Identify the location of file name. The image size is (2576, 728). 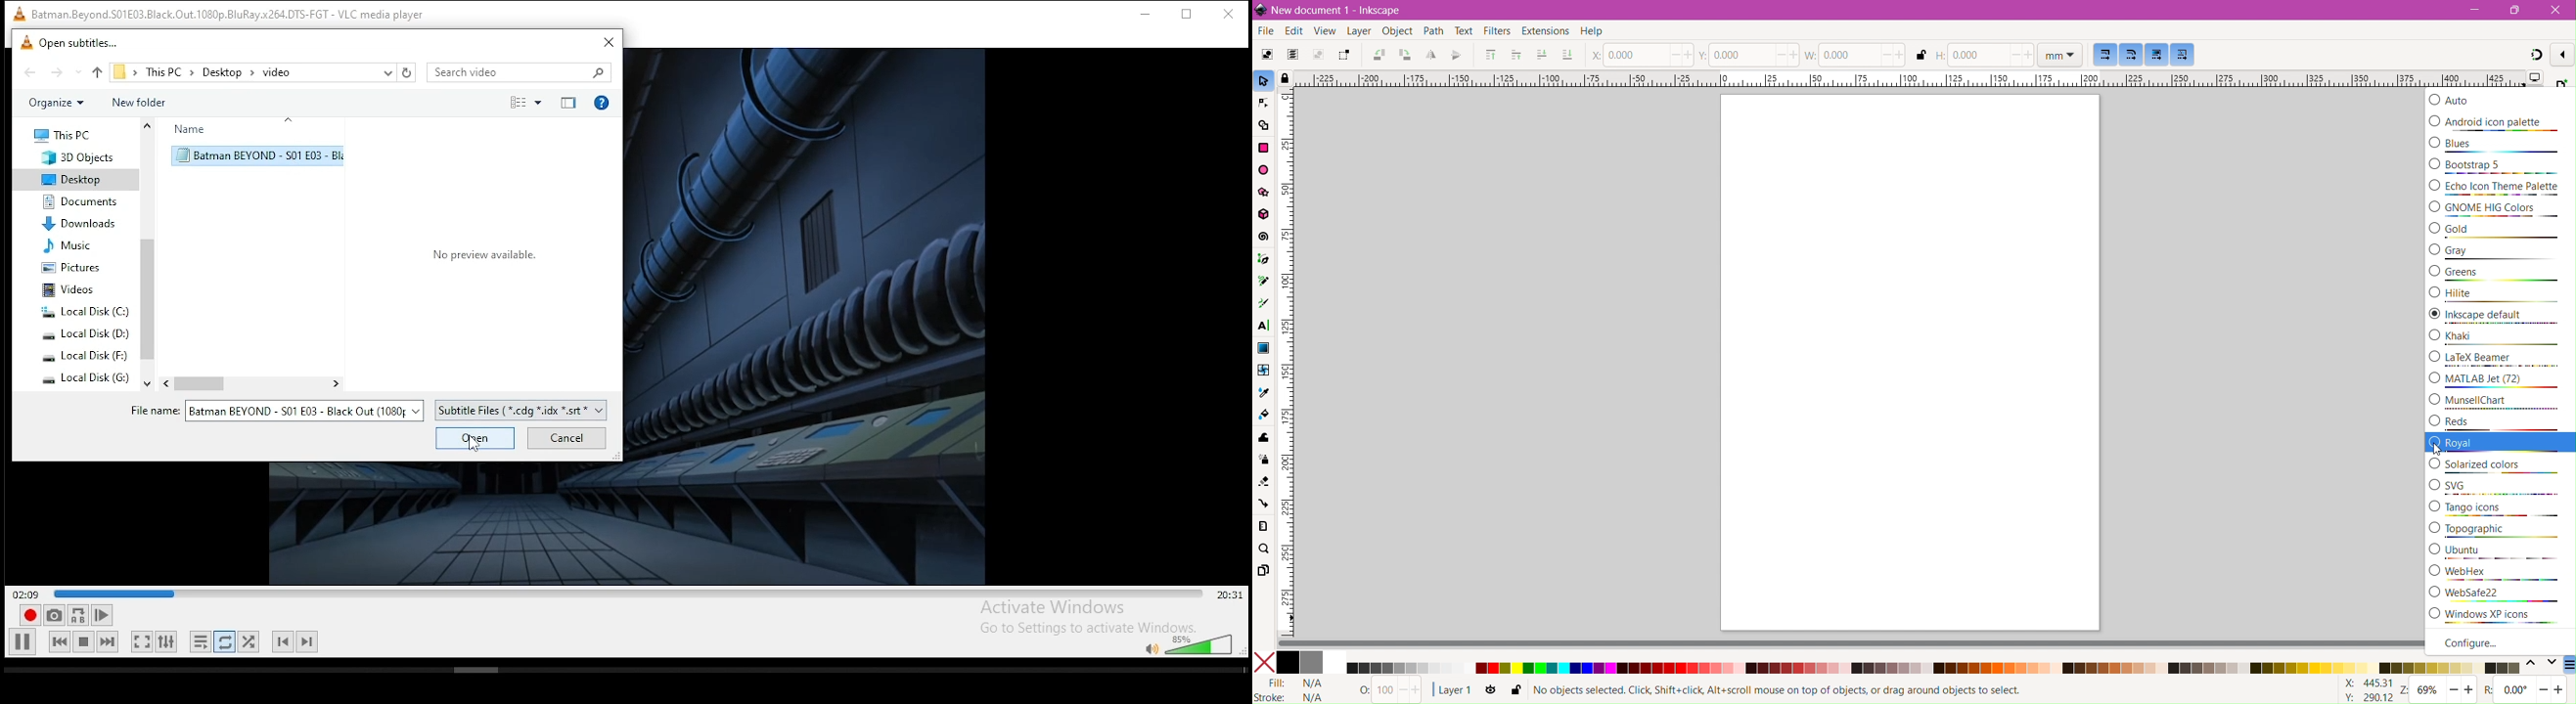
(153, 412).